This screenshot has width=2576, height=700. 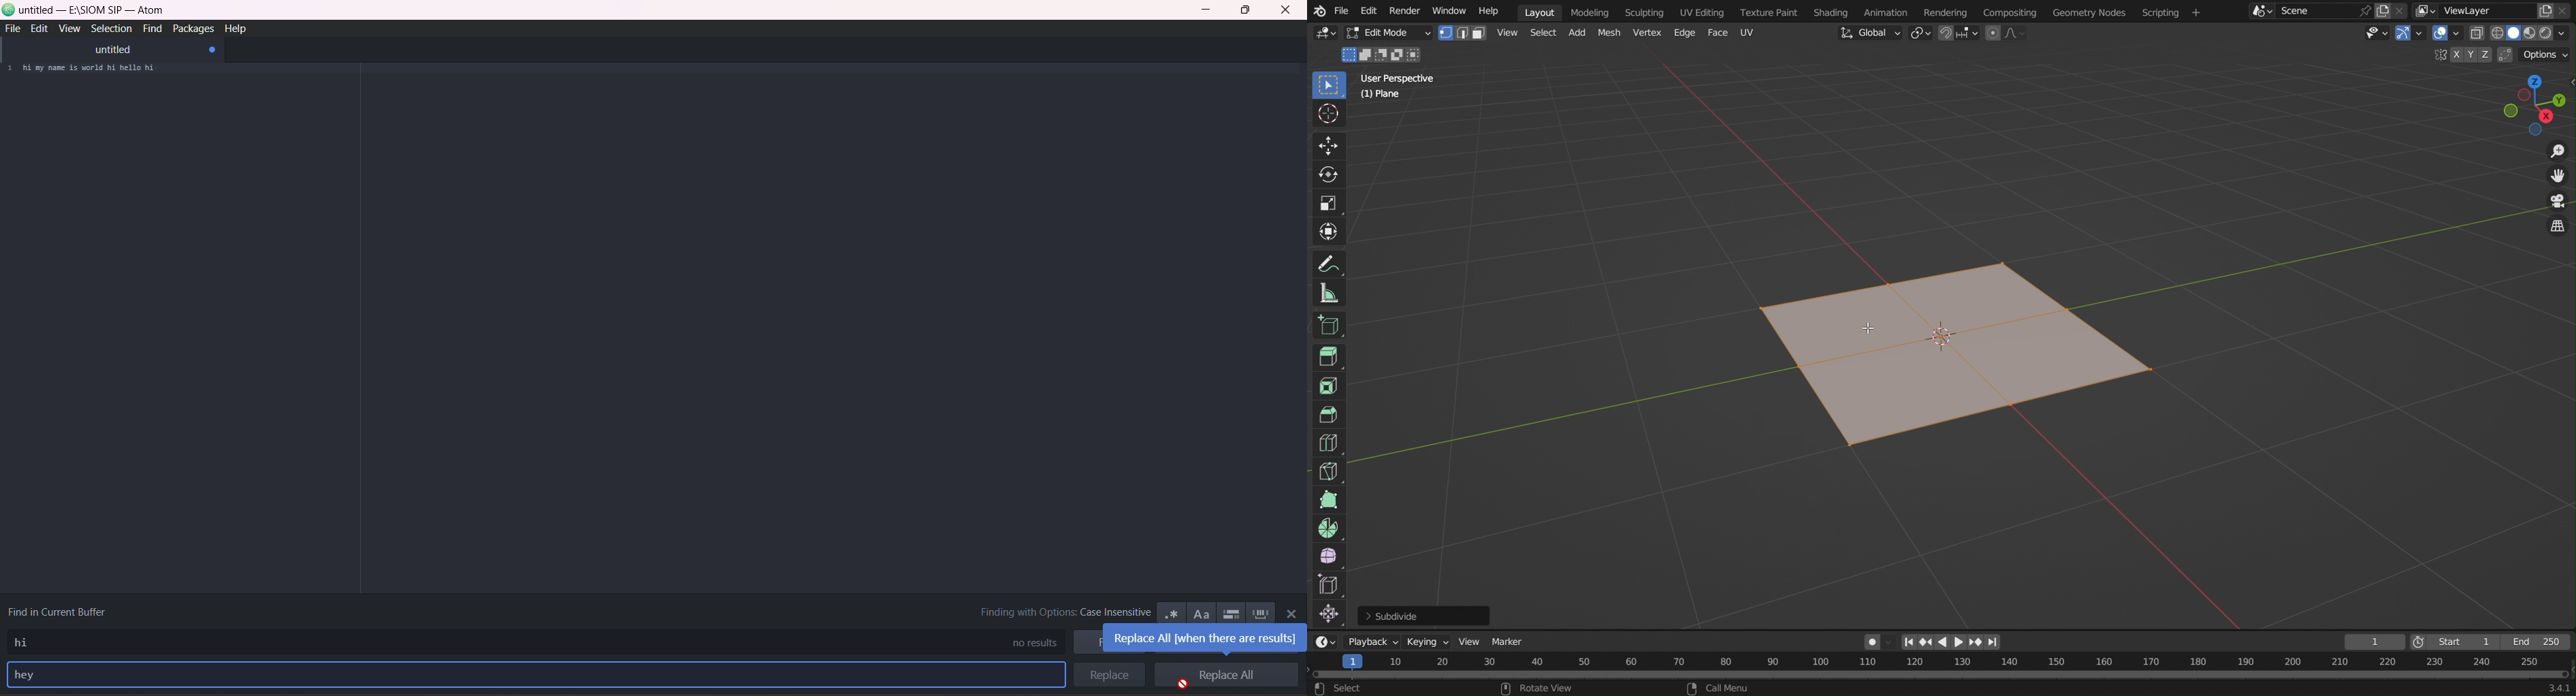 What do you see at coordinates (1227, 674) in the screenshot?
I see `replace all` at bounding box center [1227, 674].